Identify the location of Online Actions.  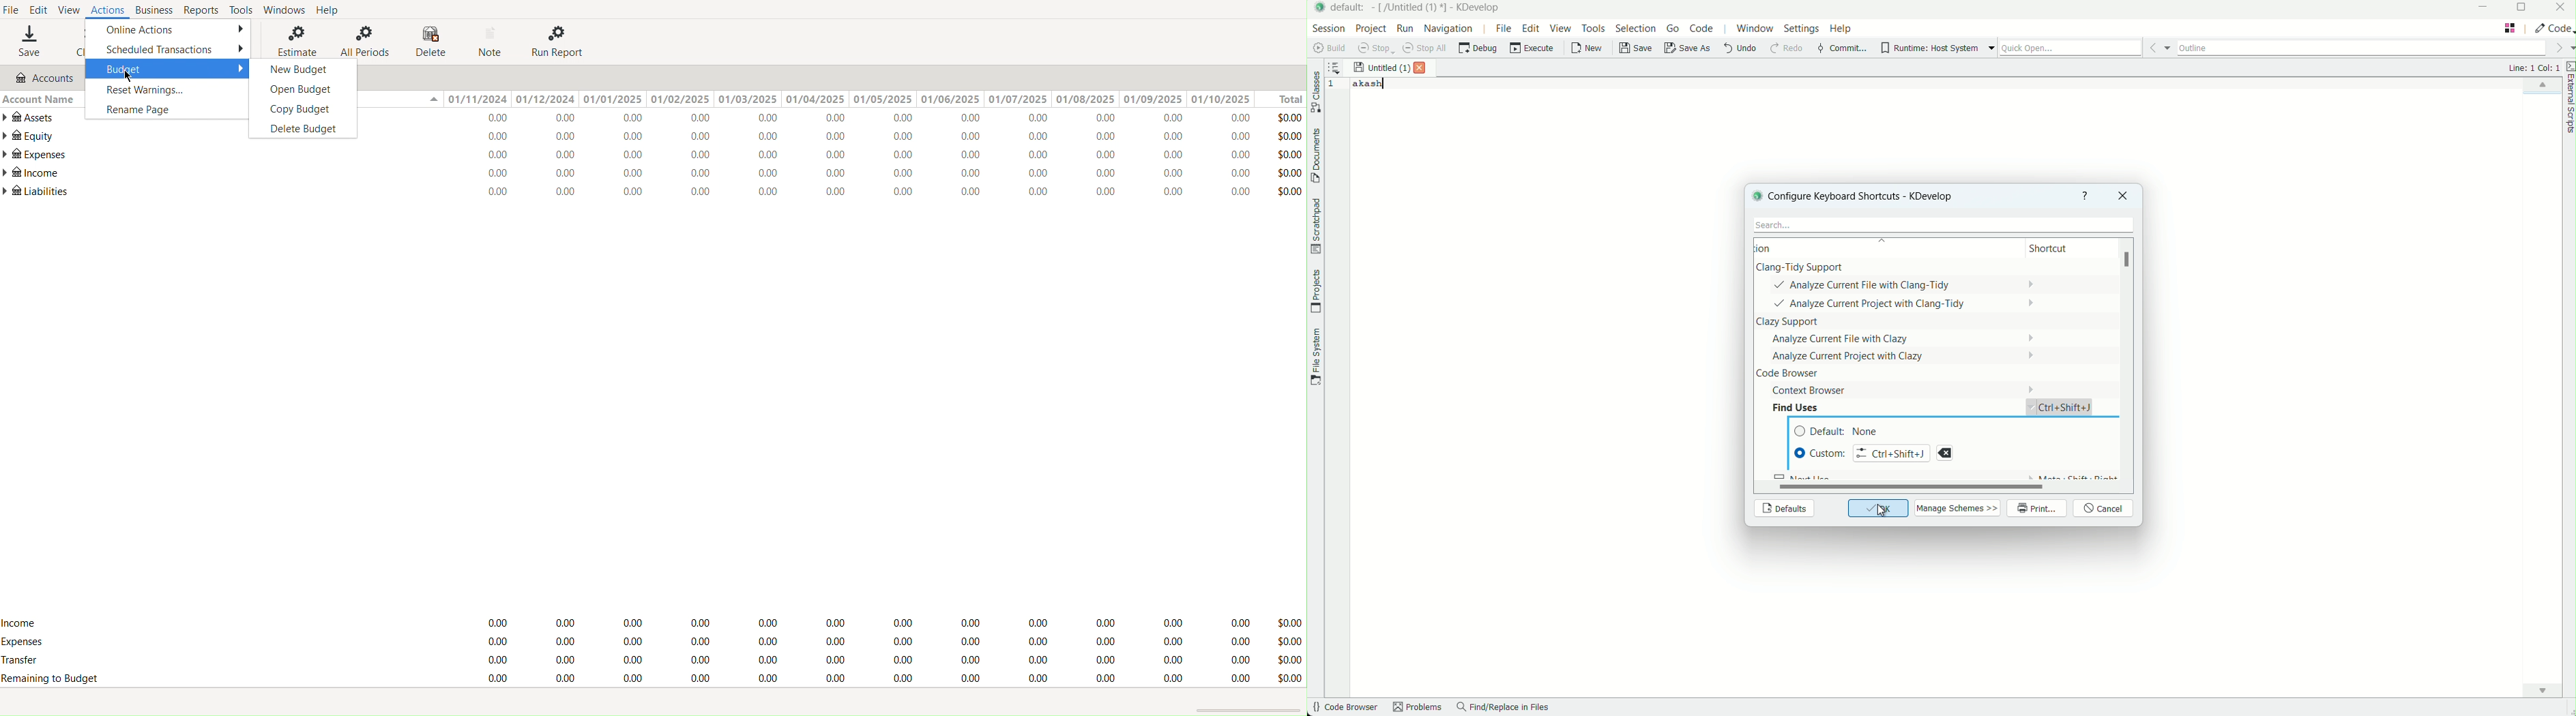
(169, 31).